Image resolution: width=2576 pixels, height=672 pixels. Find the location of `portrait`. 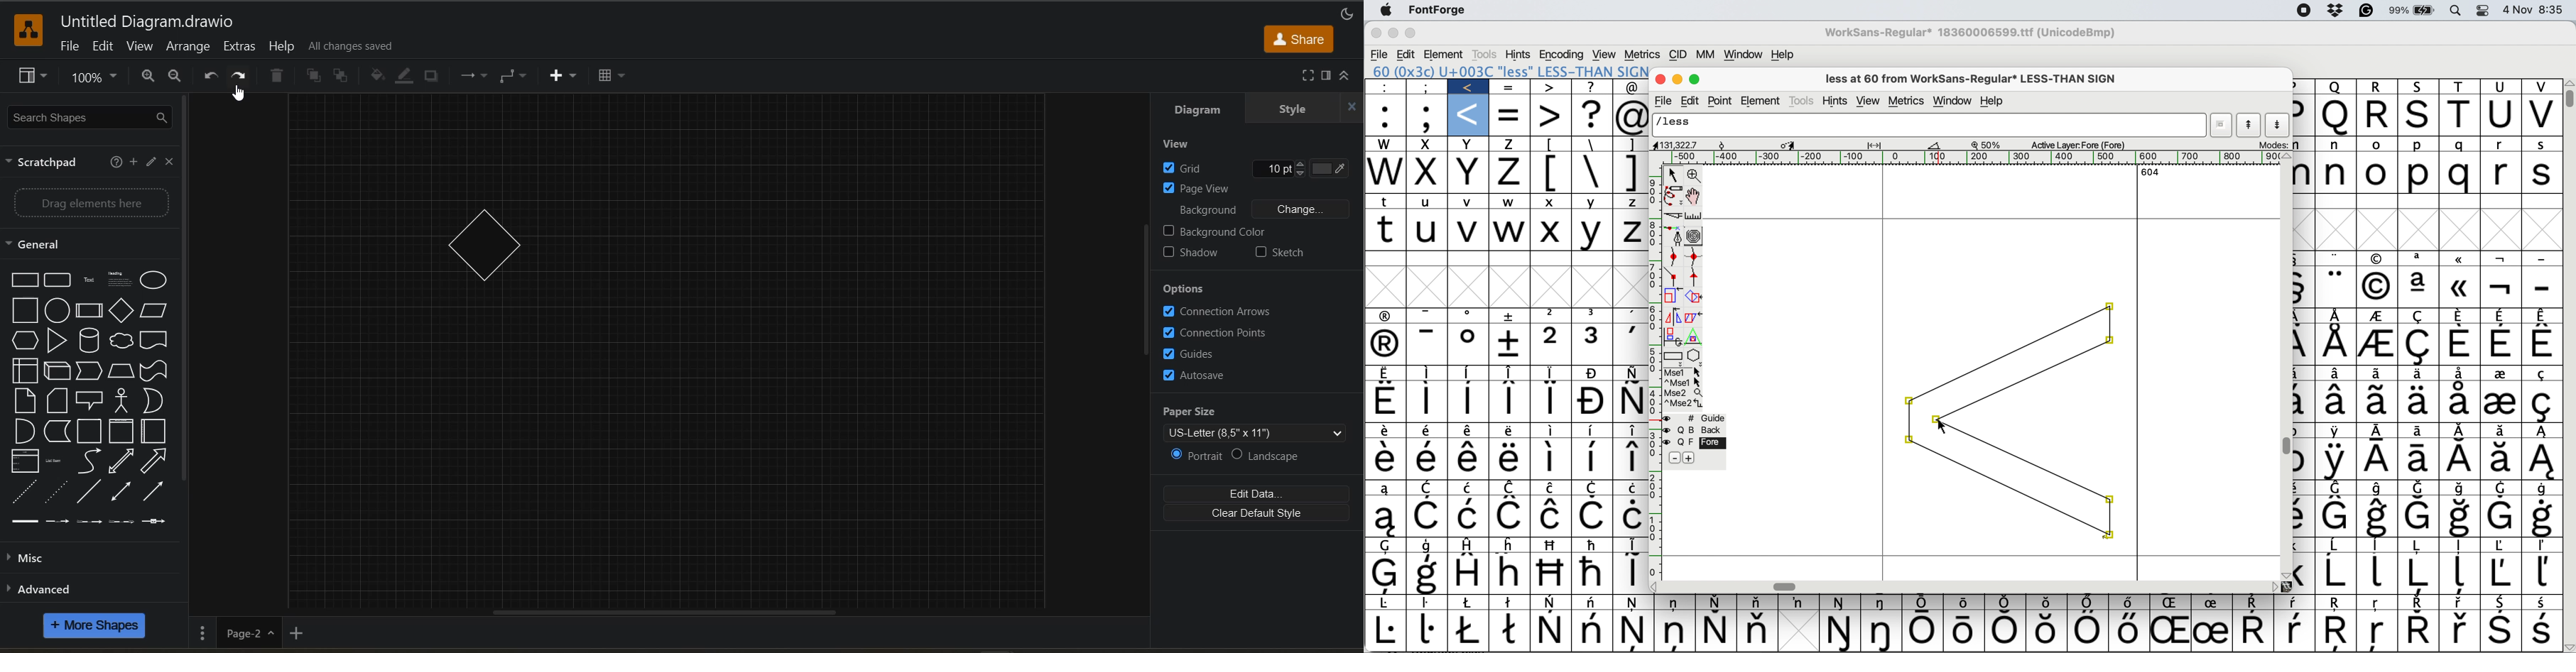

portrait is located at coordinates (1198, 454).